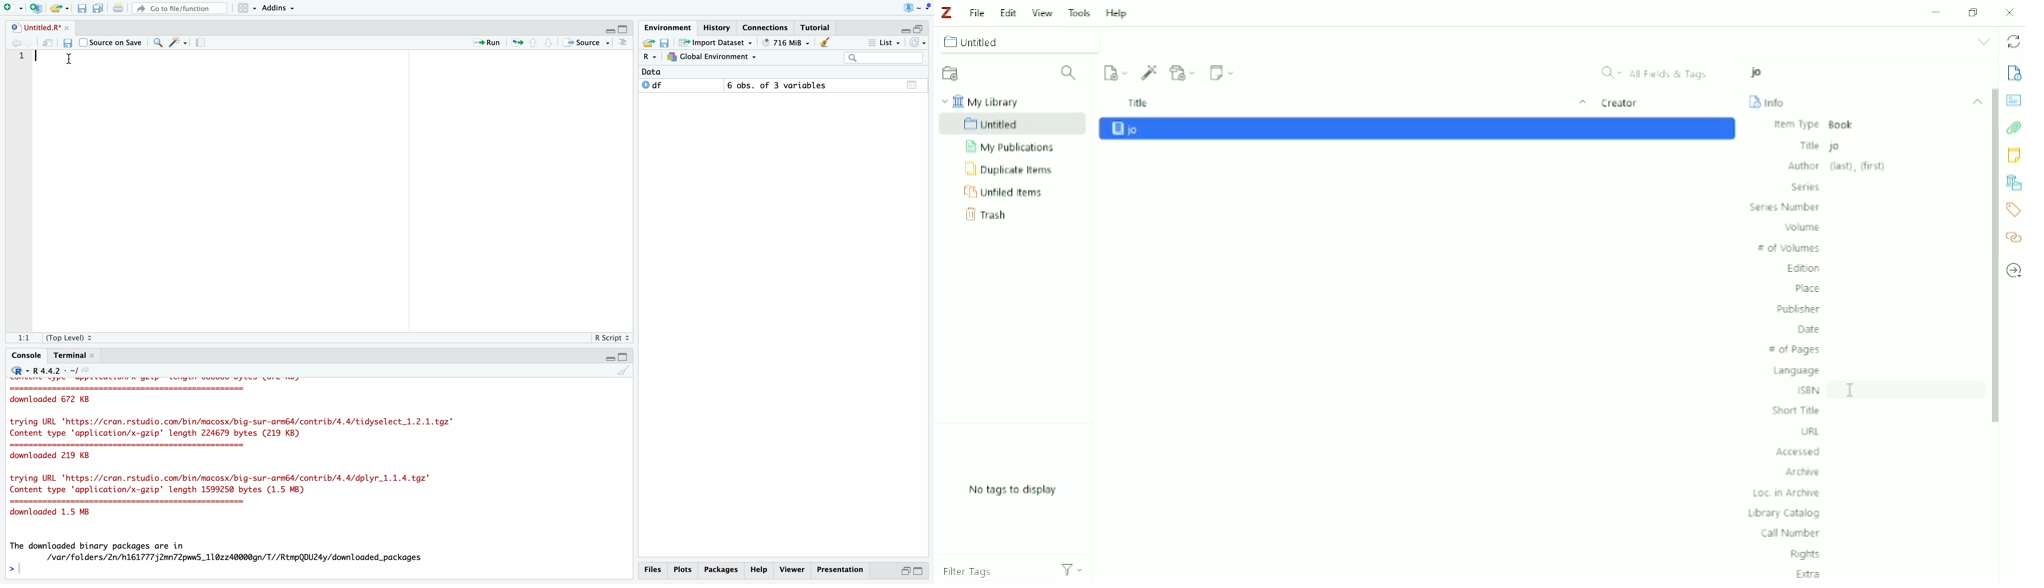 The width and height of the screenshot is (2044, 588). I want to click on Unfiled Items, so click(1008, 193).